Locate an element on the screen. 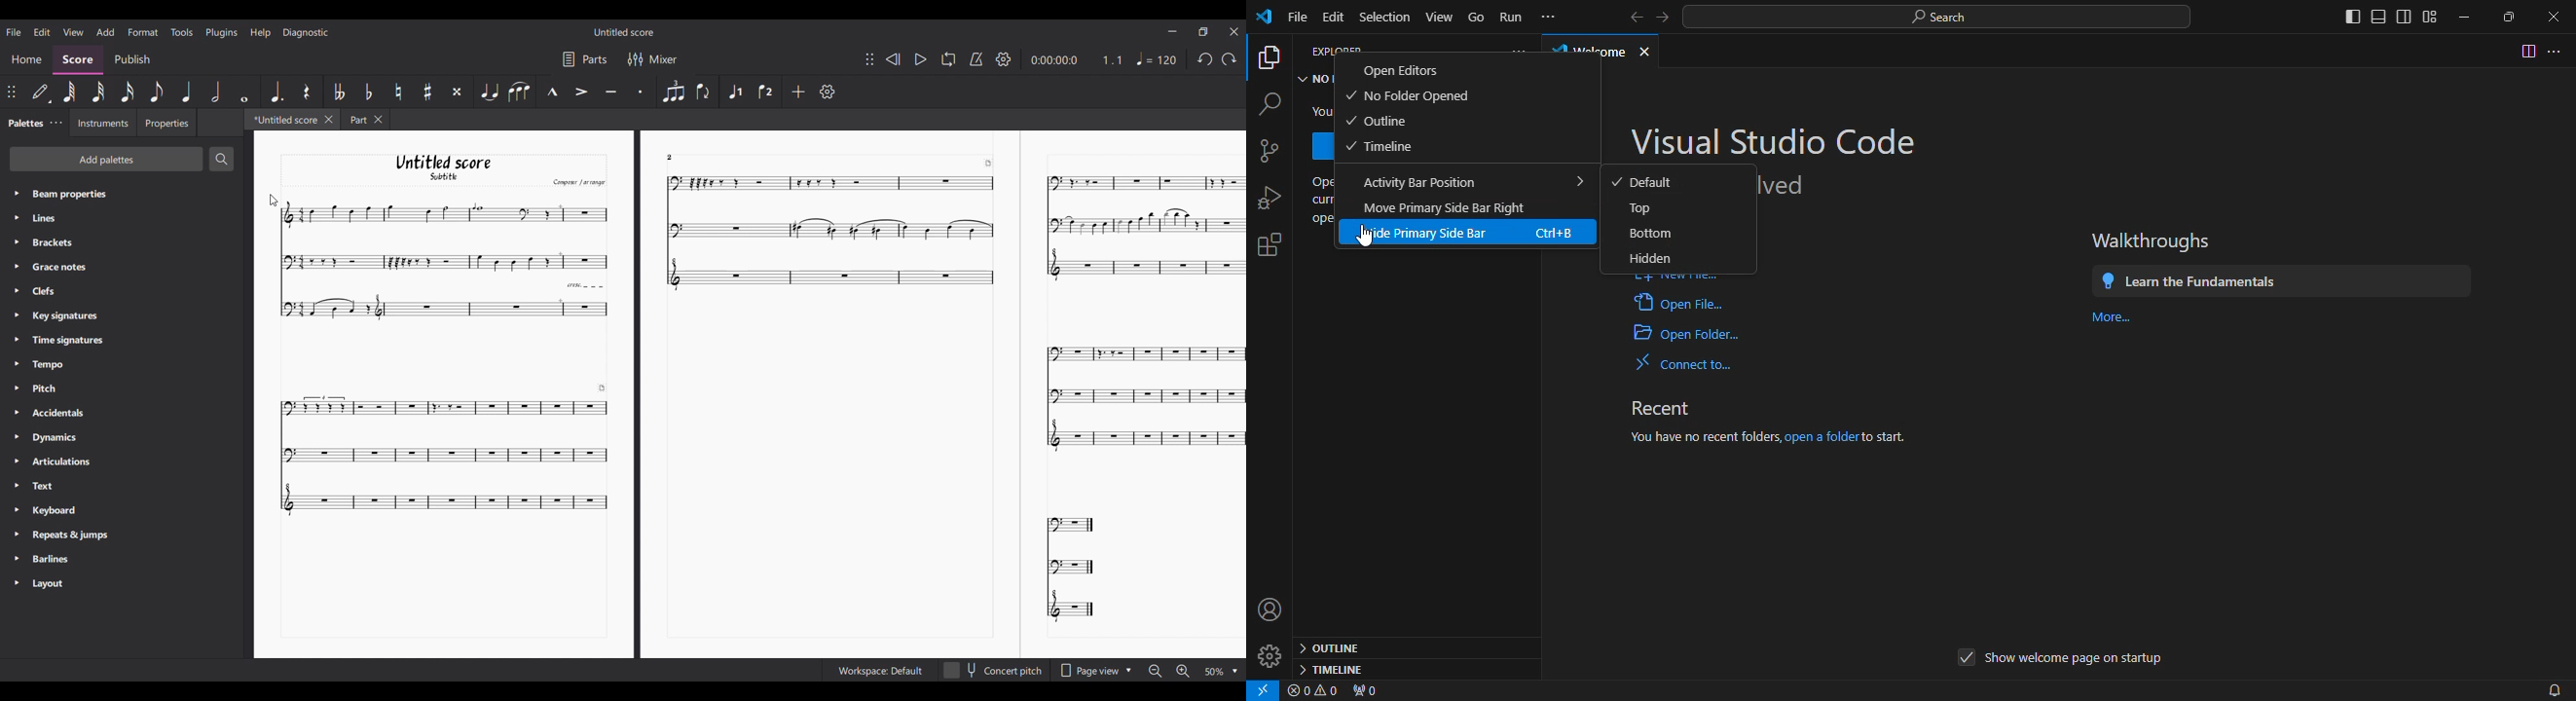  Explorer is located at coordinates (1333, 50).